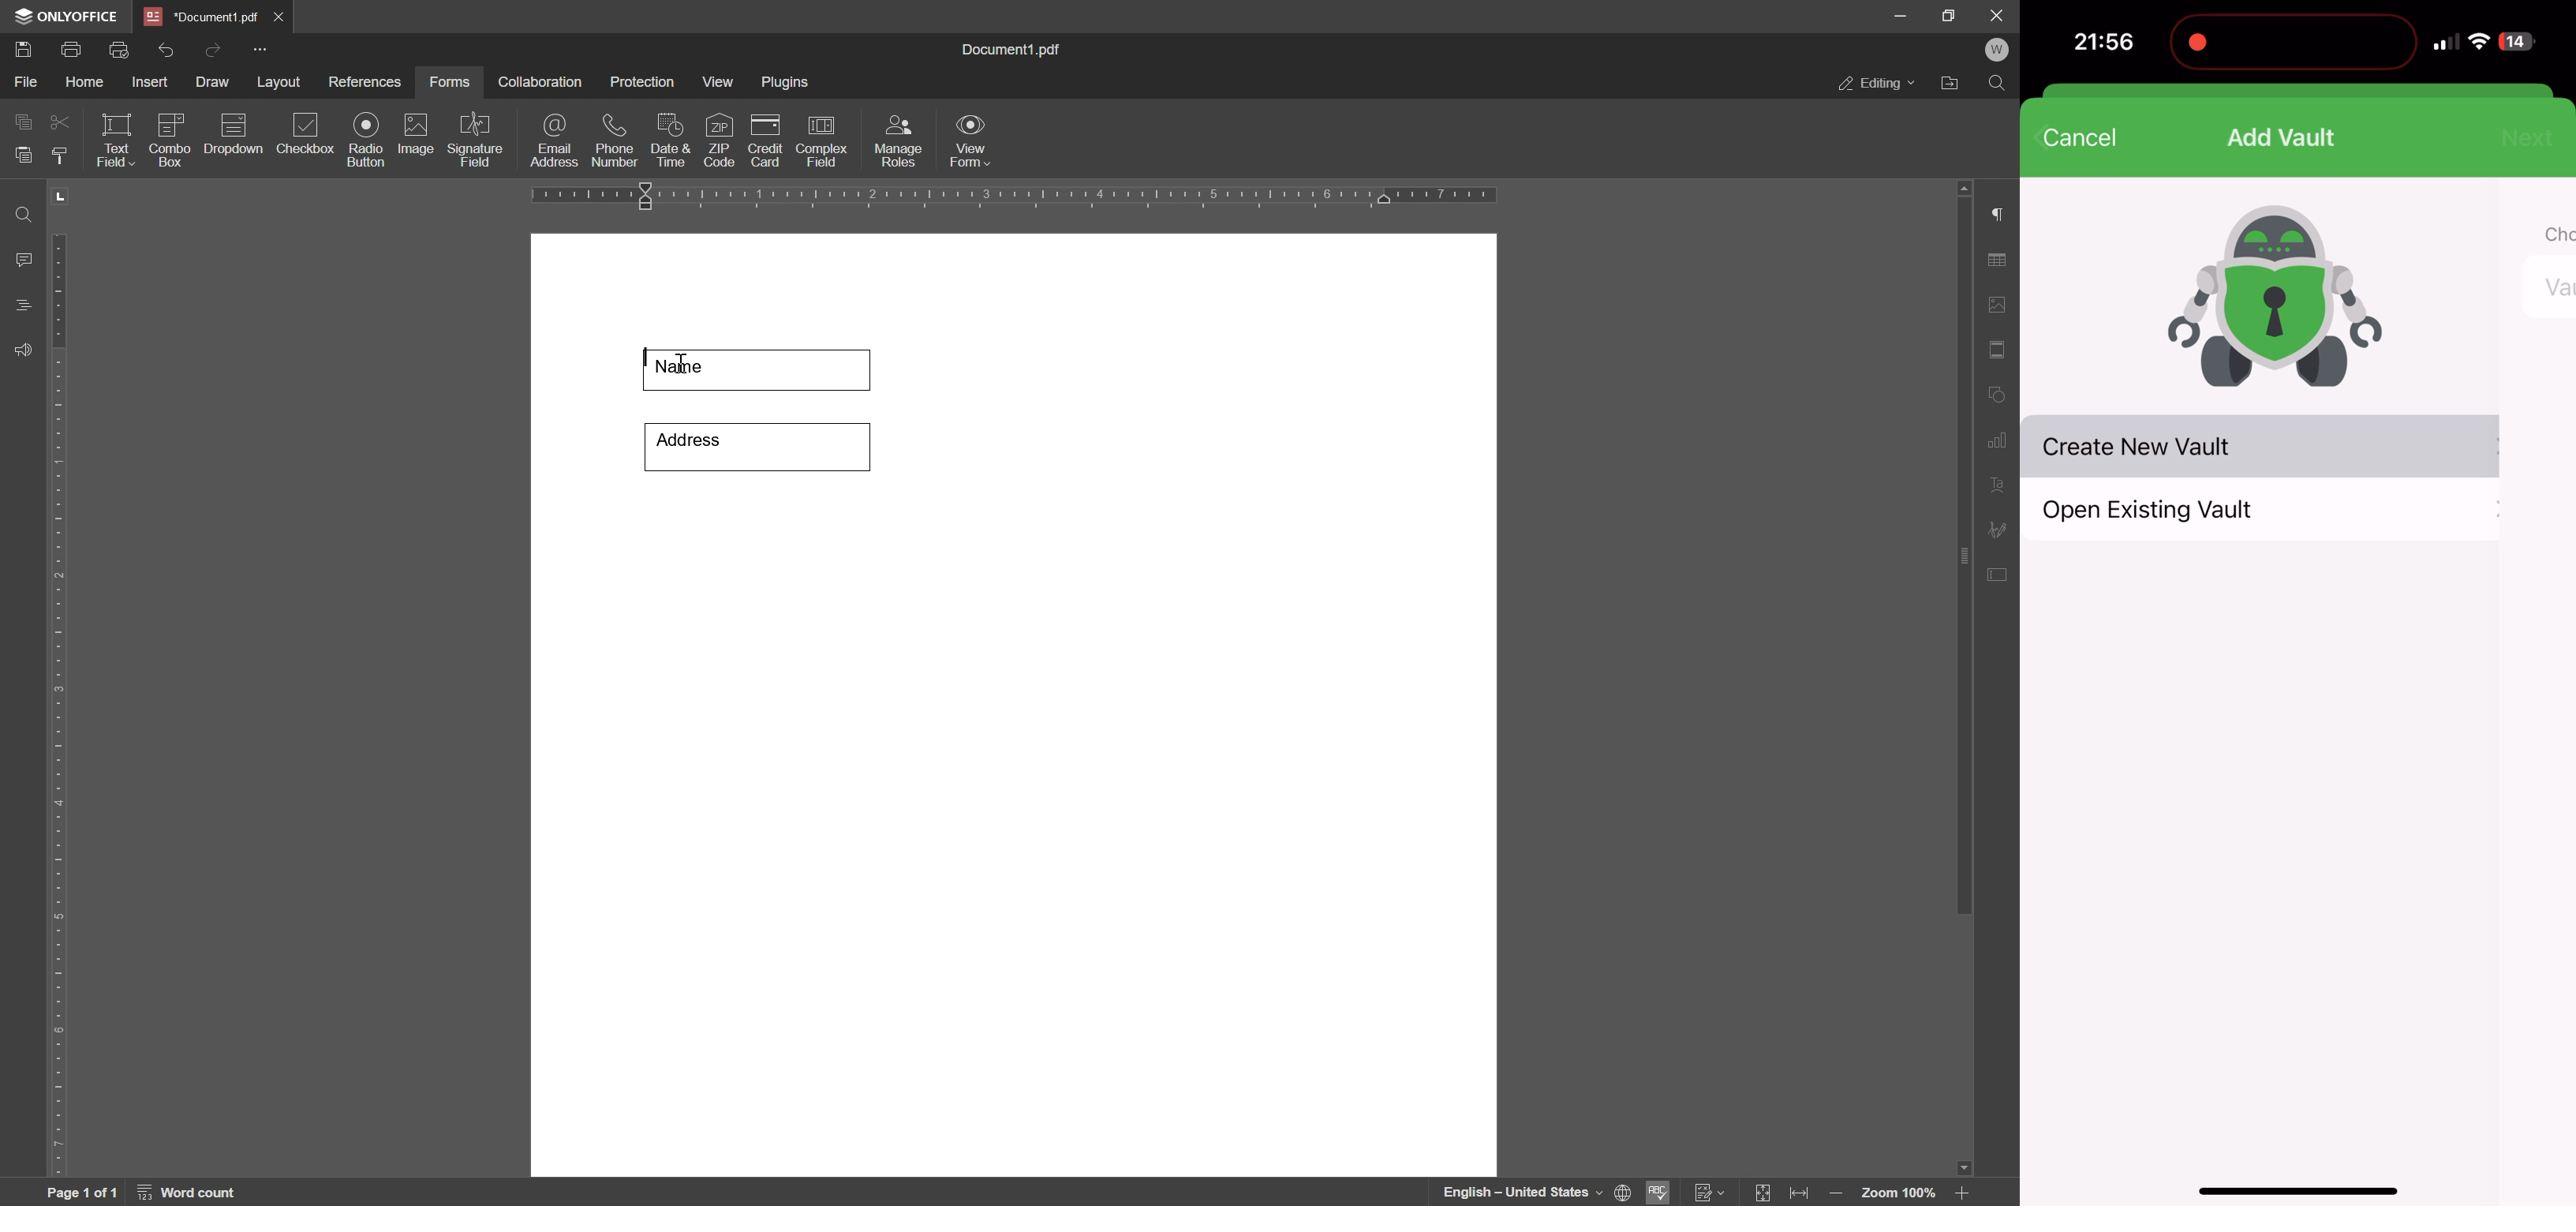  Describe the element at coordinates (669, 138) in the screenshot. I see `date & time` at that location.